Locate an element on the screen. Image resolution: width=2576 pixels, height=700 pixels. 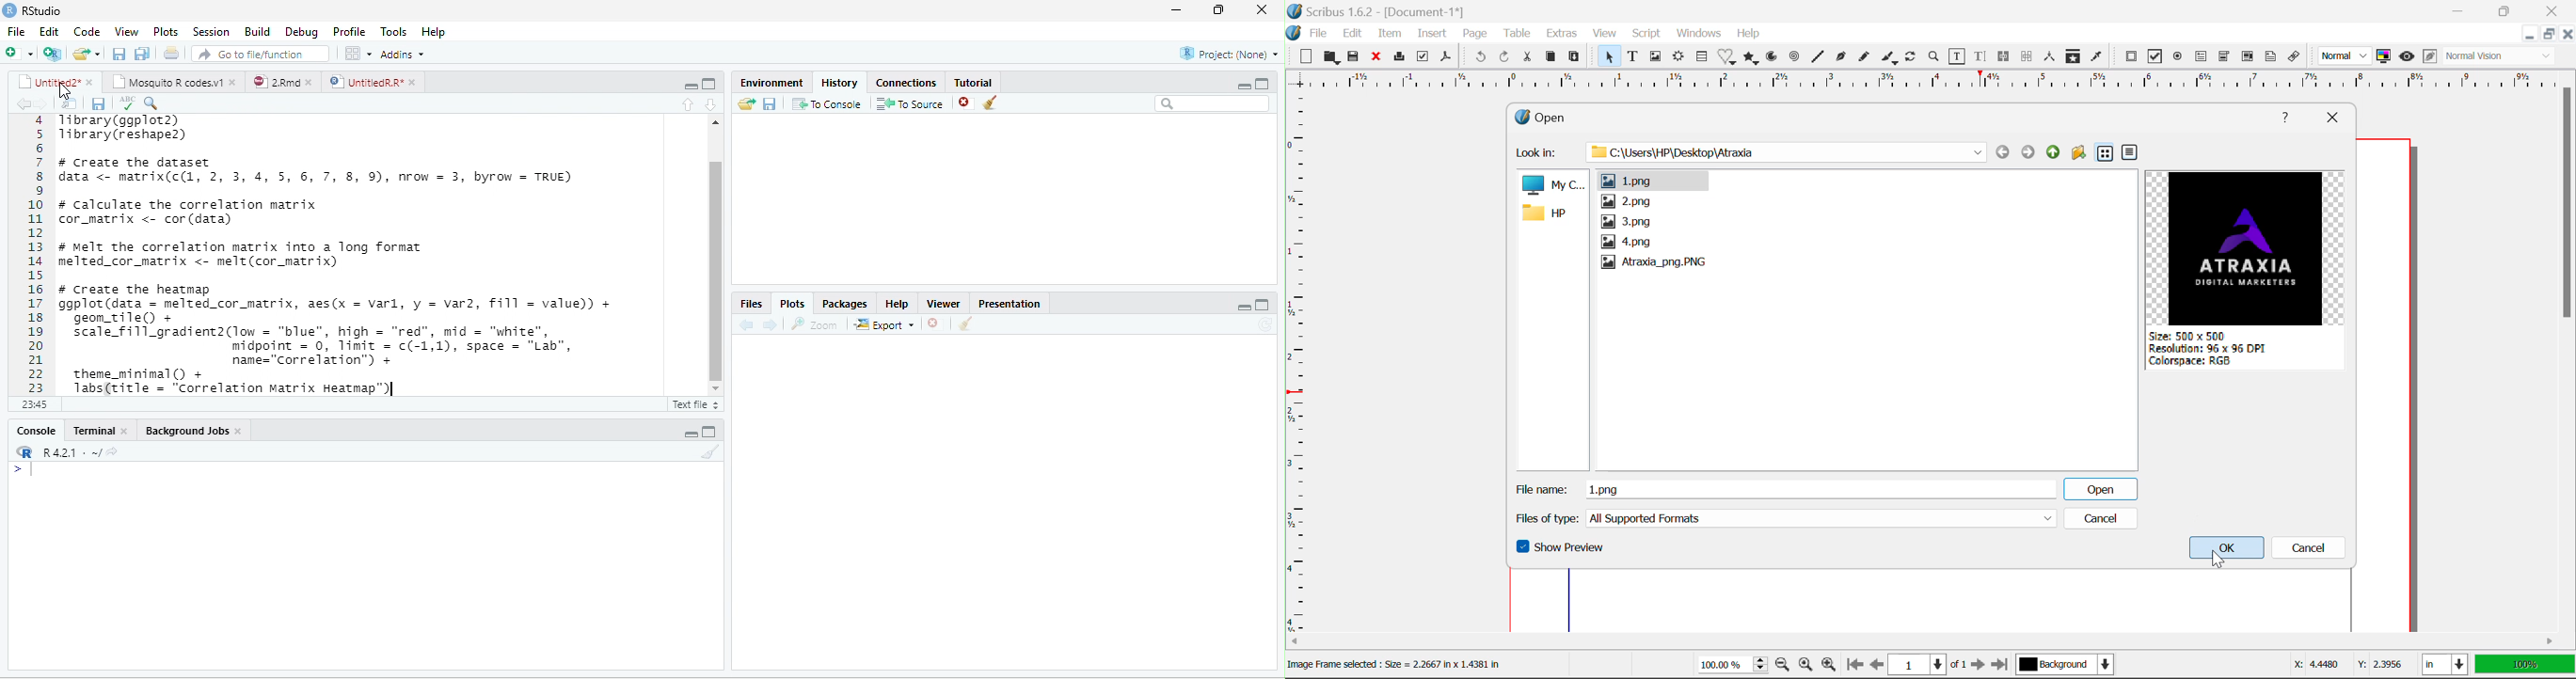
tutorial is located at coordinates (999, 81).